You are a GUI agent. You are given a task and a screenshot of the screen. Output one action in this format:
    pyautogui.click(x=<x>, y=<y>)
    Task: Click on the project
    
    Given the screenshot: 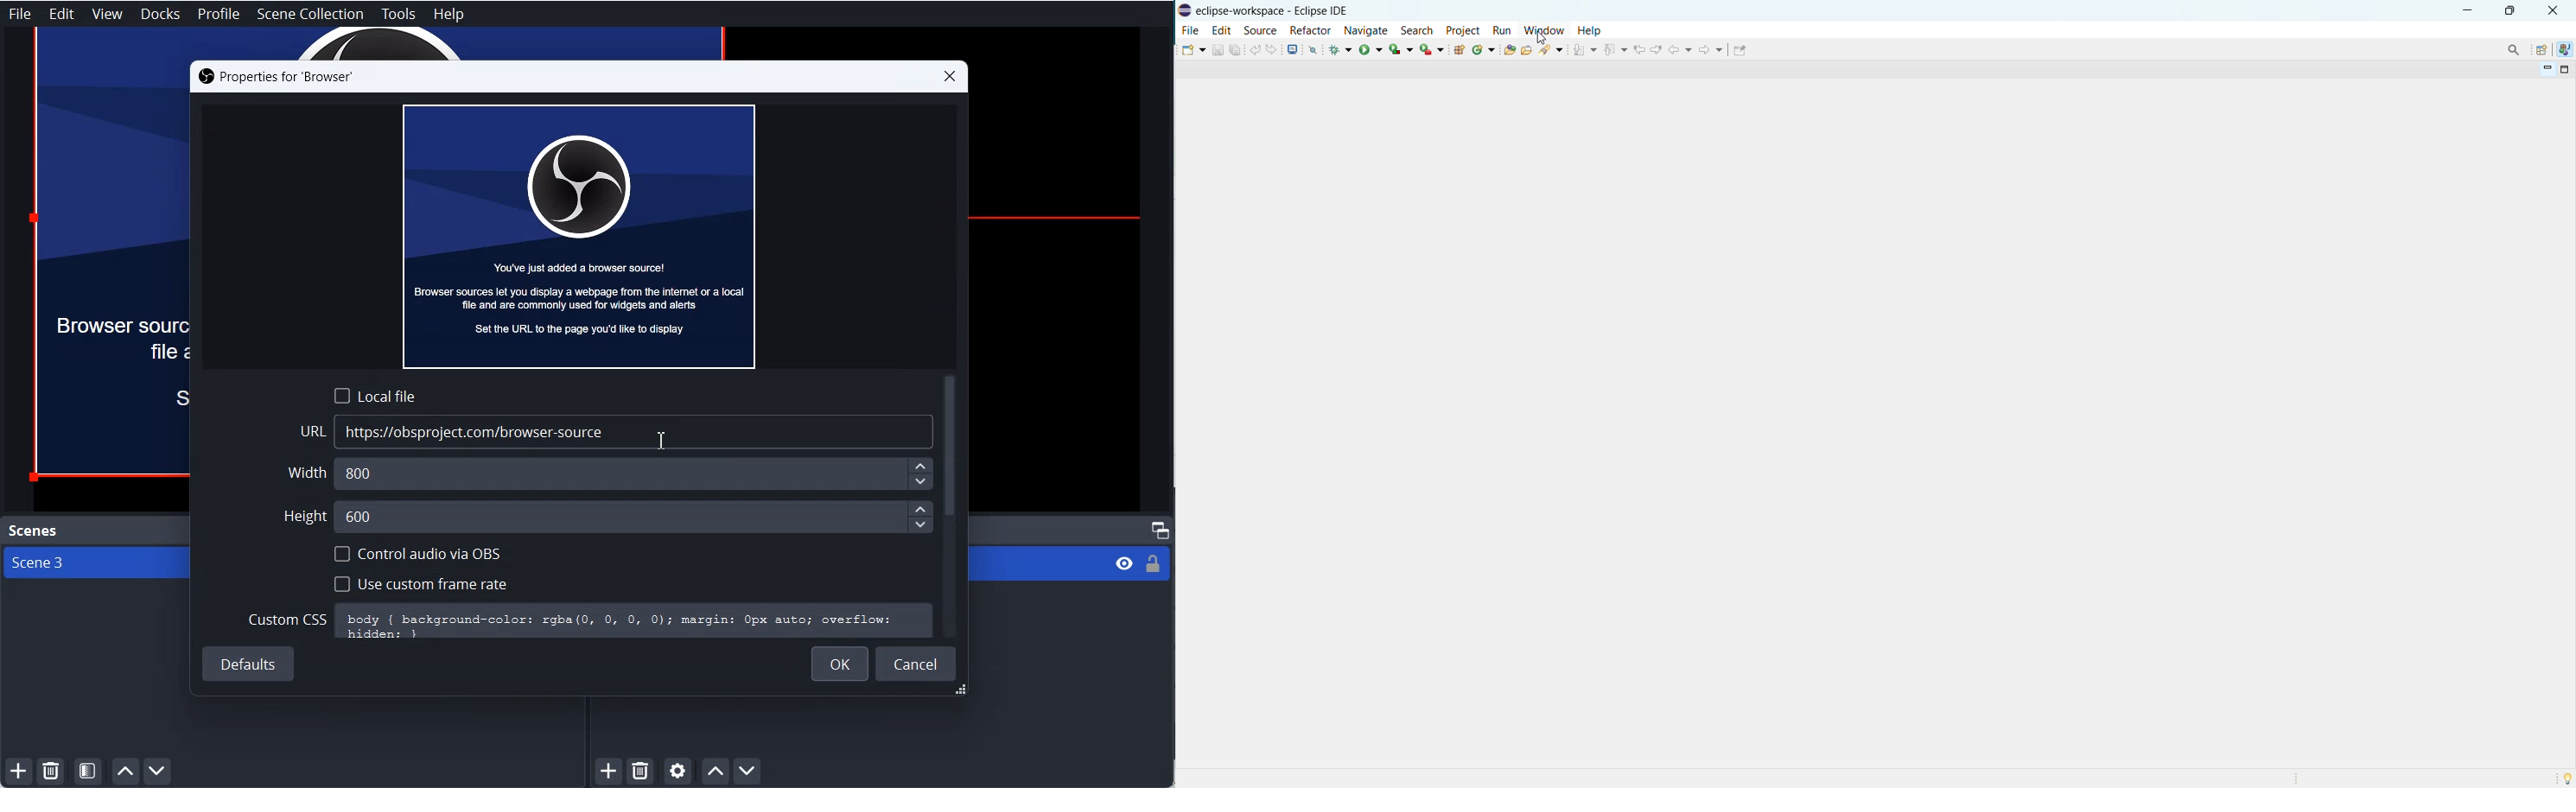 What is the action you would take?
    pyautogui.click(x=1463, y=30)
    